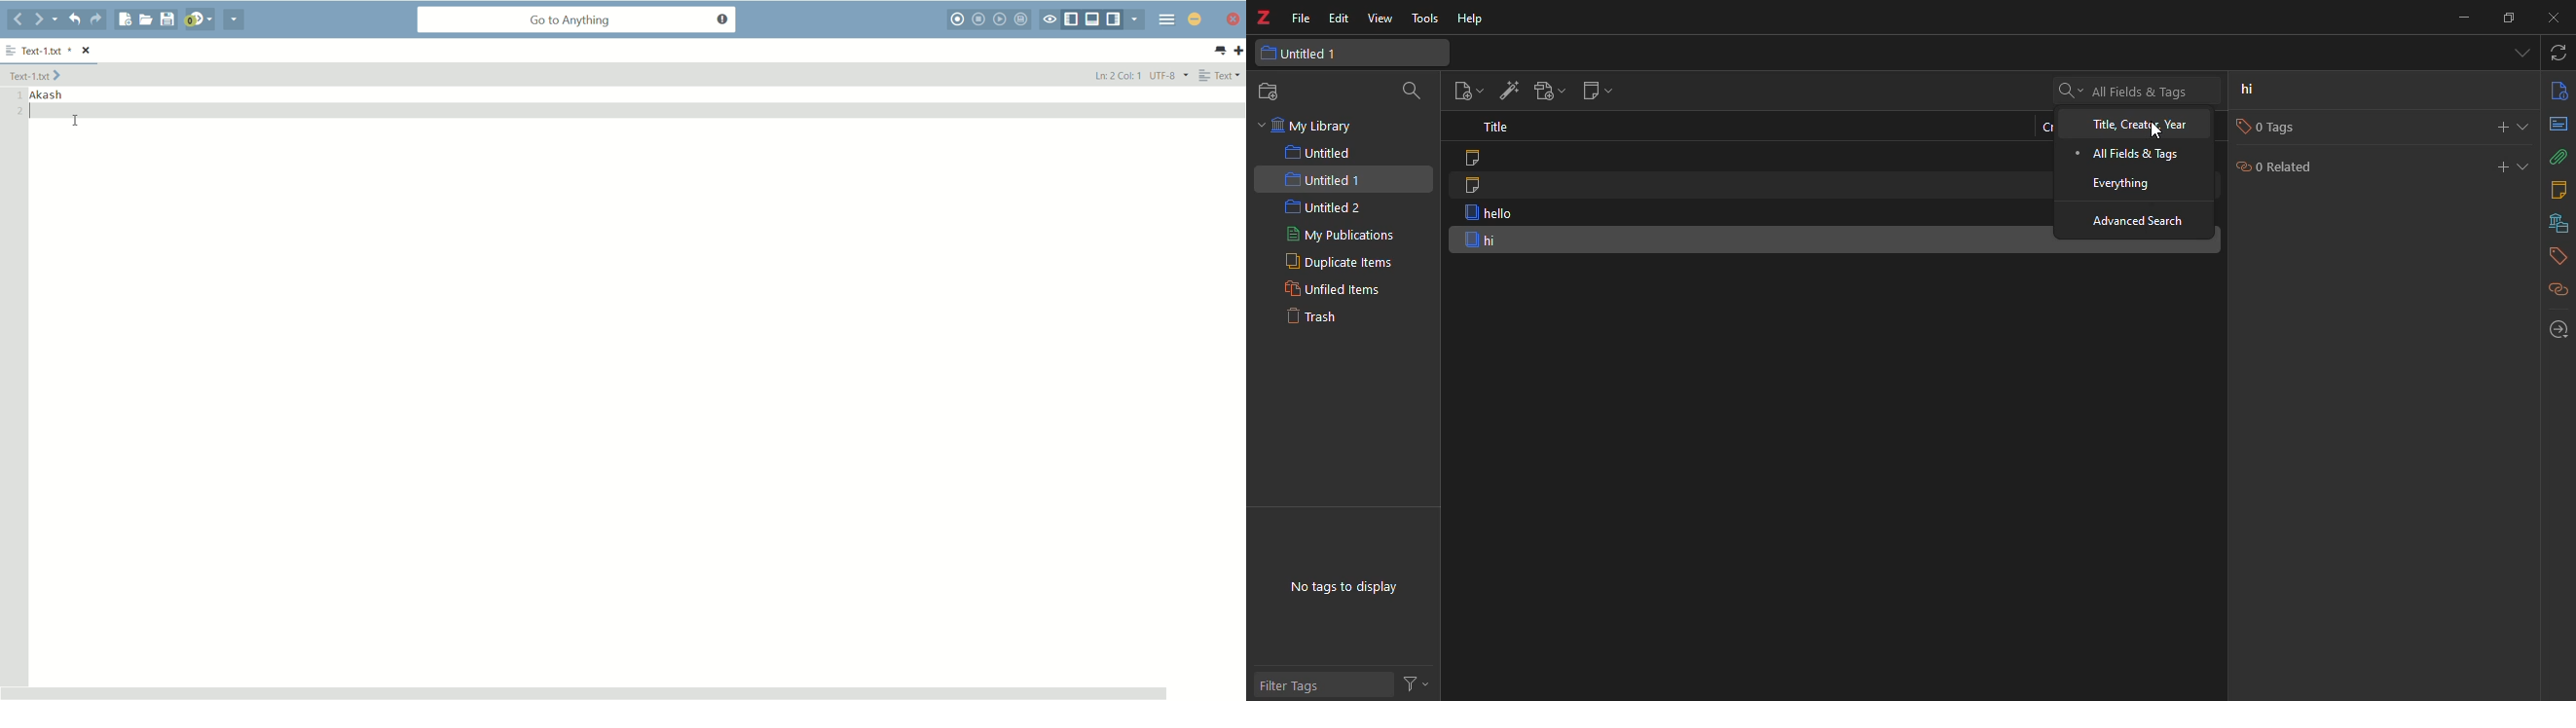 This screenshot has width=2576, height=728. Describe the element at coordinates (1490, 212) in the screenshot. I see `hello` at that location.